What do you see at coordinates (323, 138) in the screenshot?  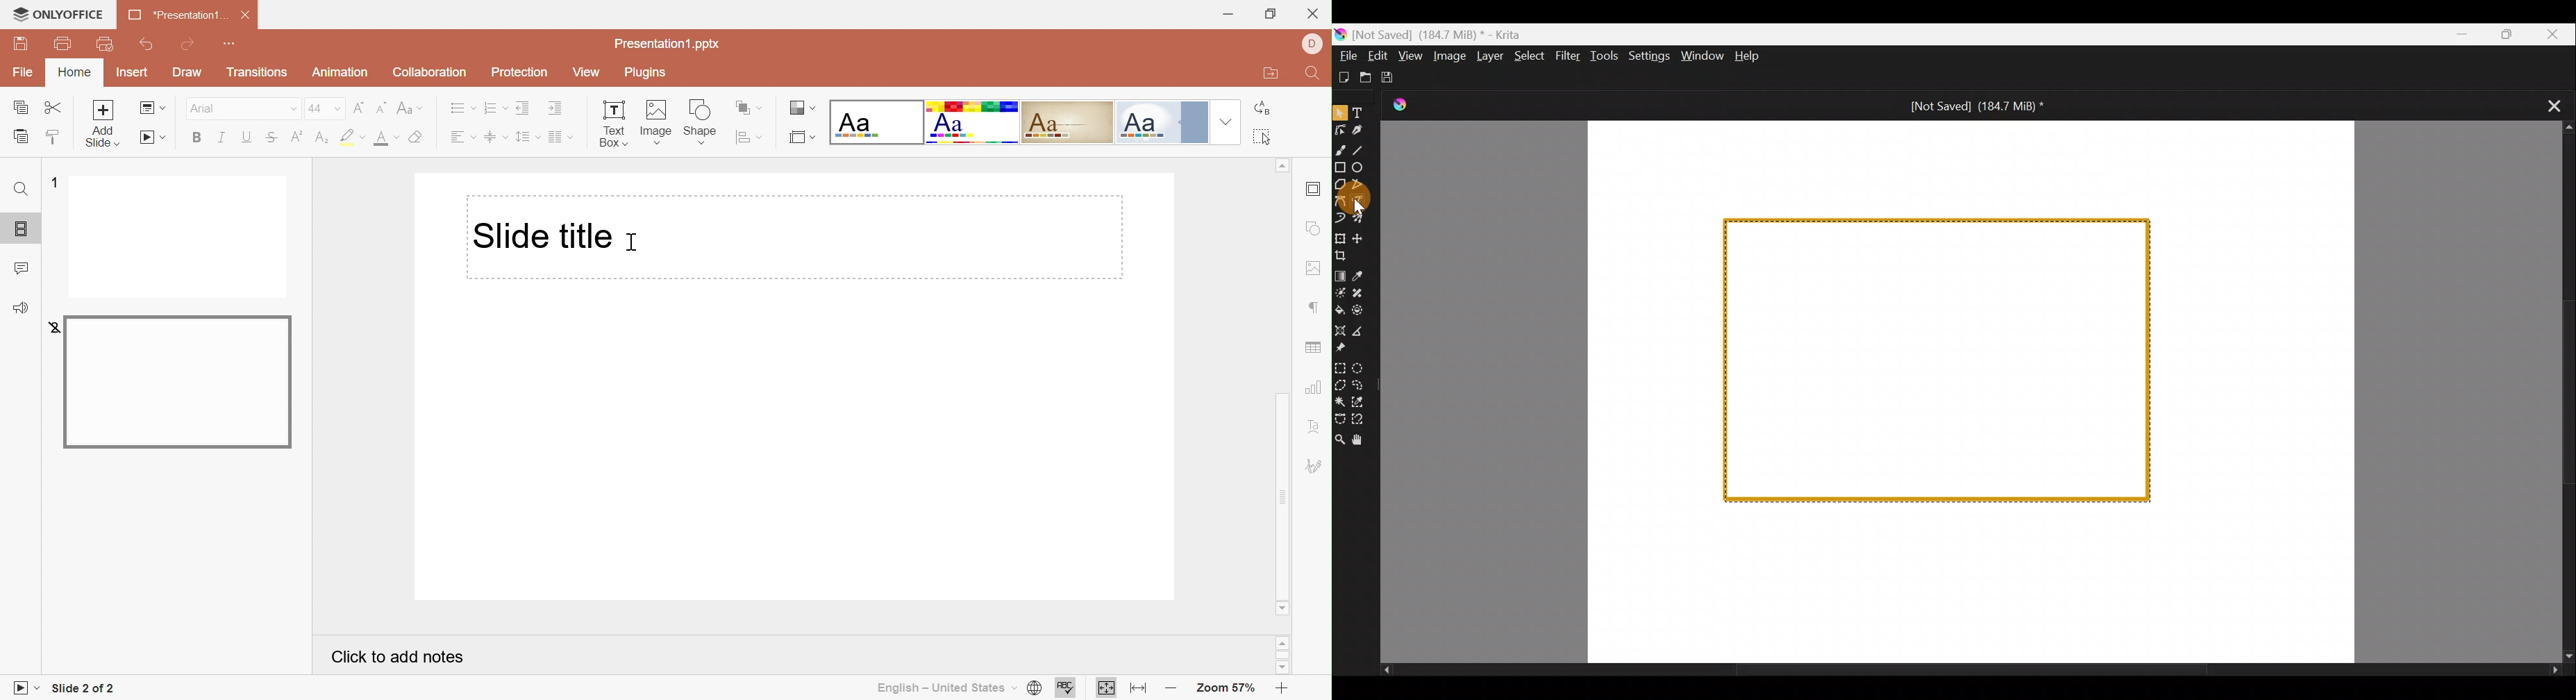 I see `Highlight color` at bounding box center [323, 138].